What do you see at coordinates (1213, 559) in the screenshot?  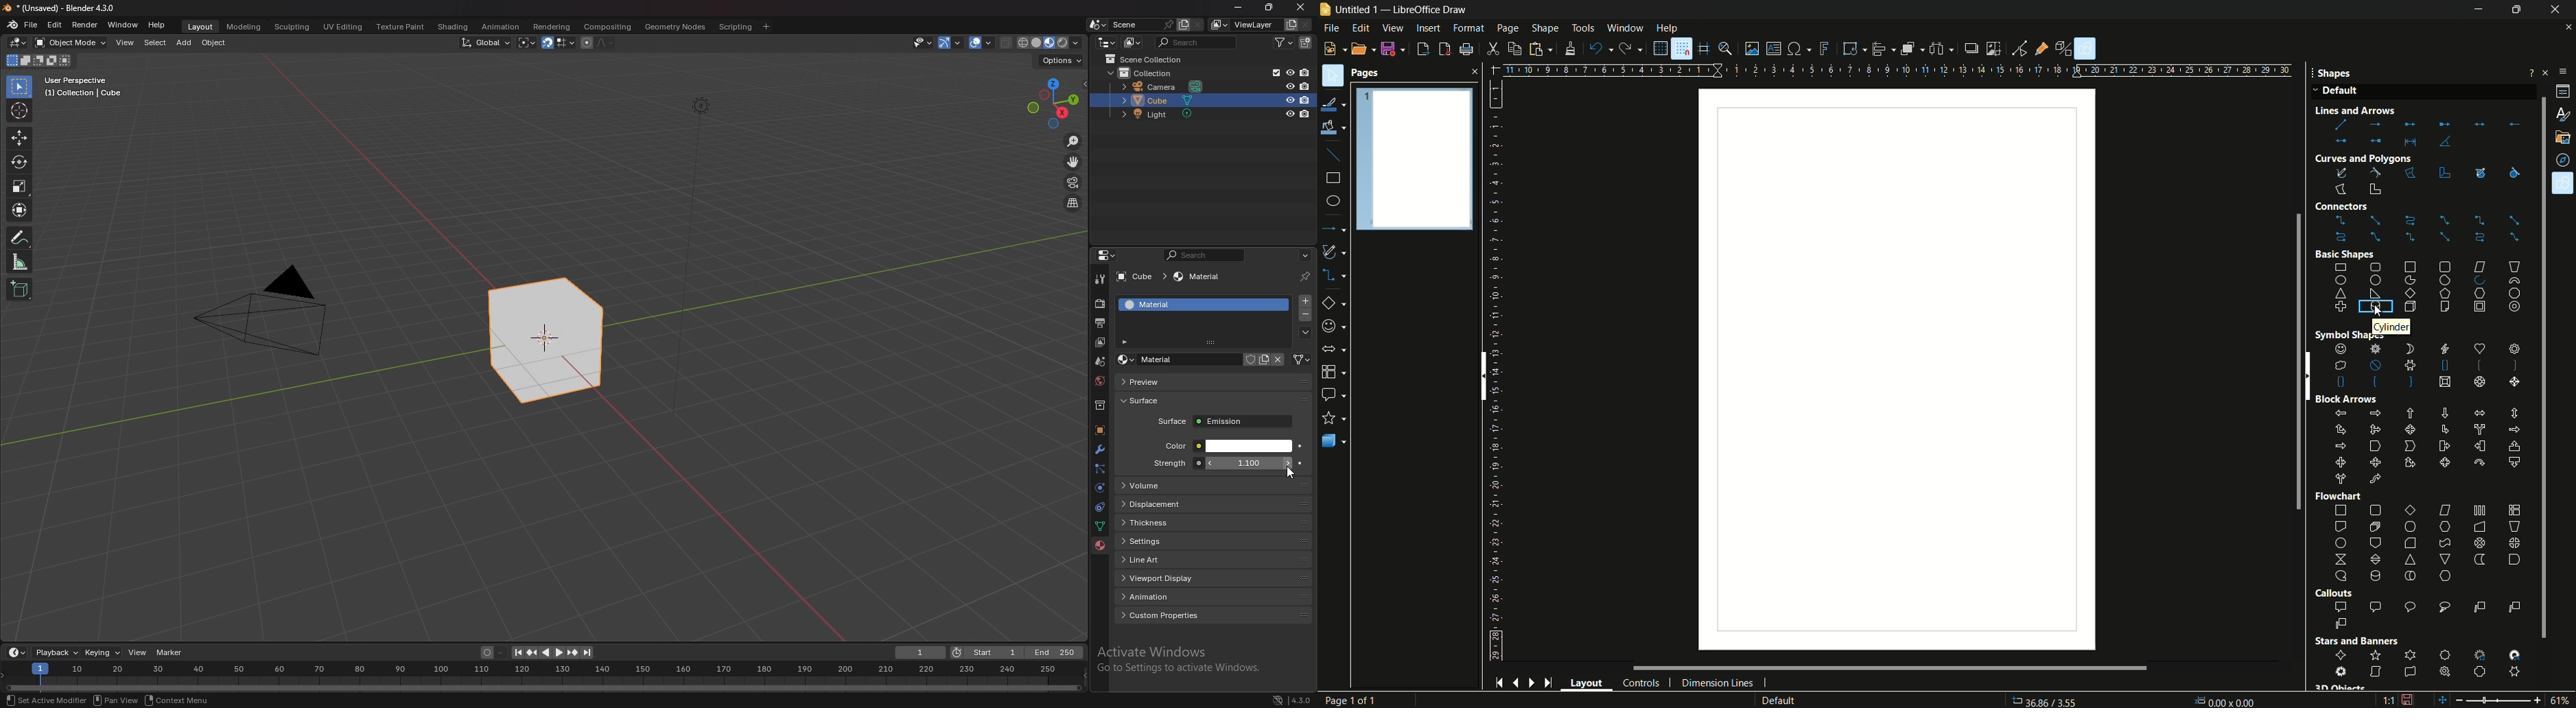 I see `line art` at bounding box center [1213, 559].